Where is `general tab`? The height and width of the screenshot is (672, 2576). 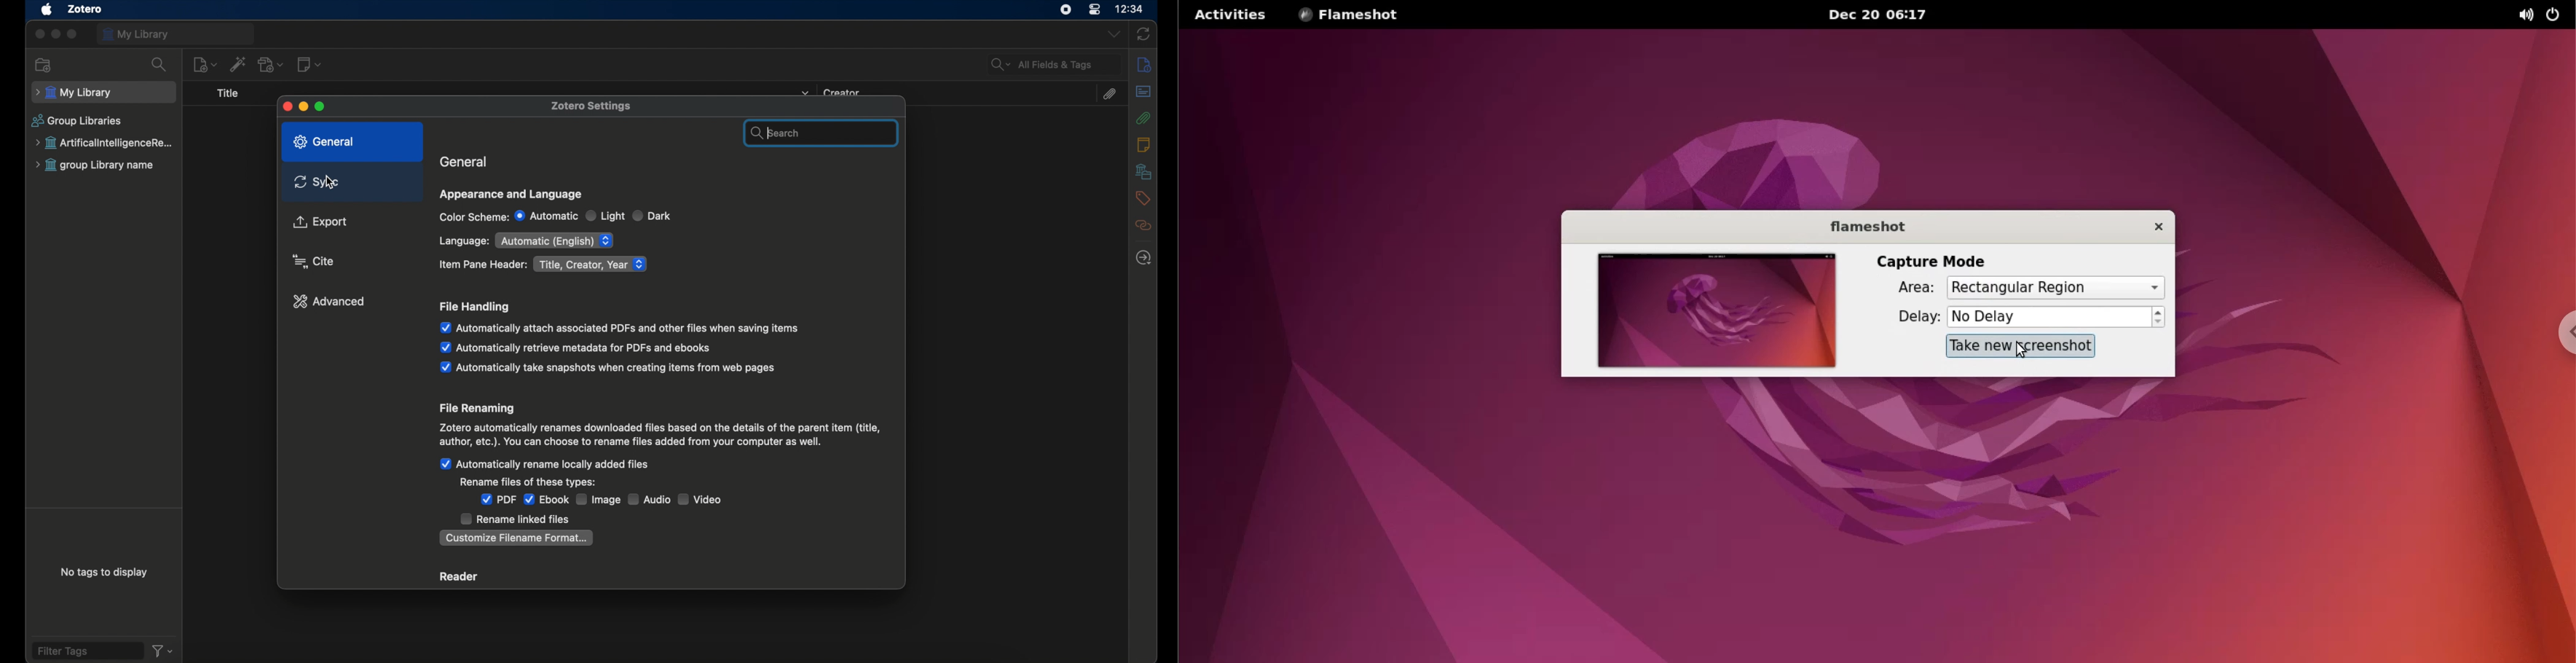 general tab is located at coordinates (352, 141).